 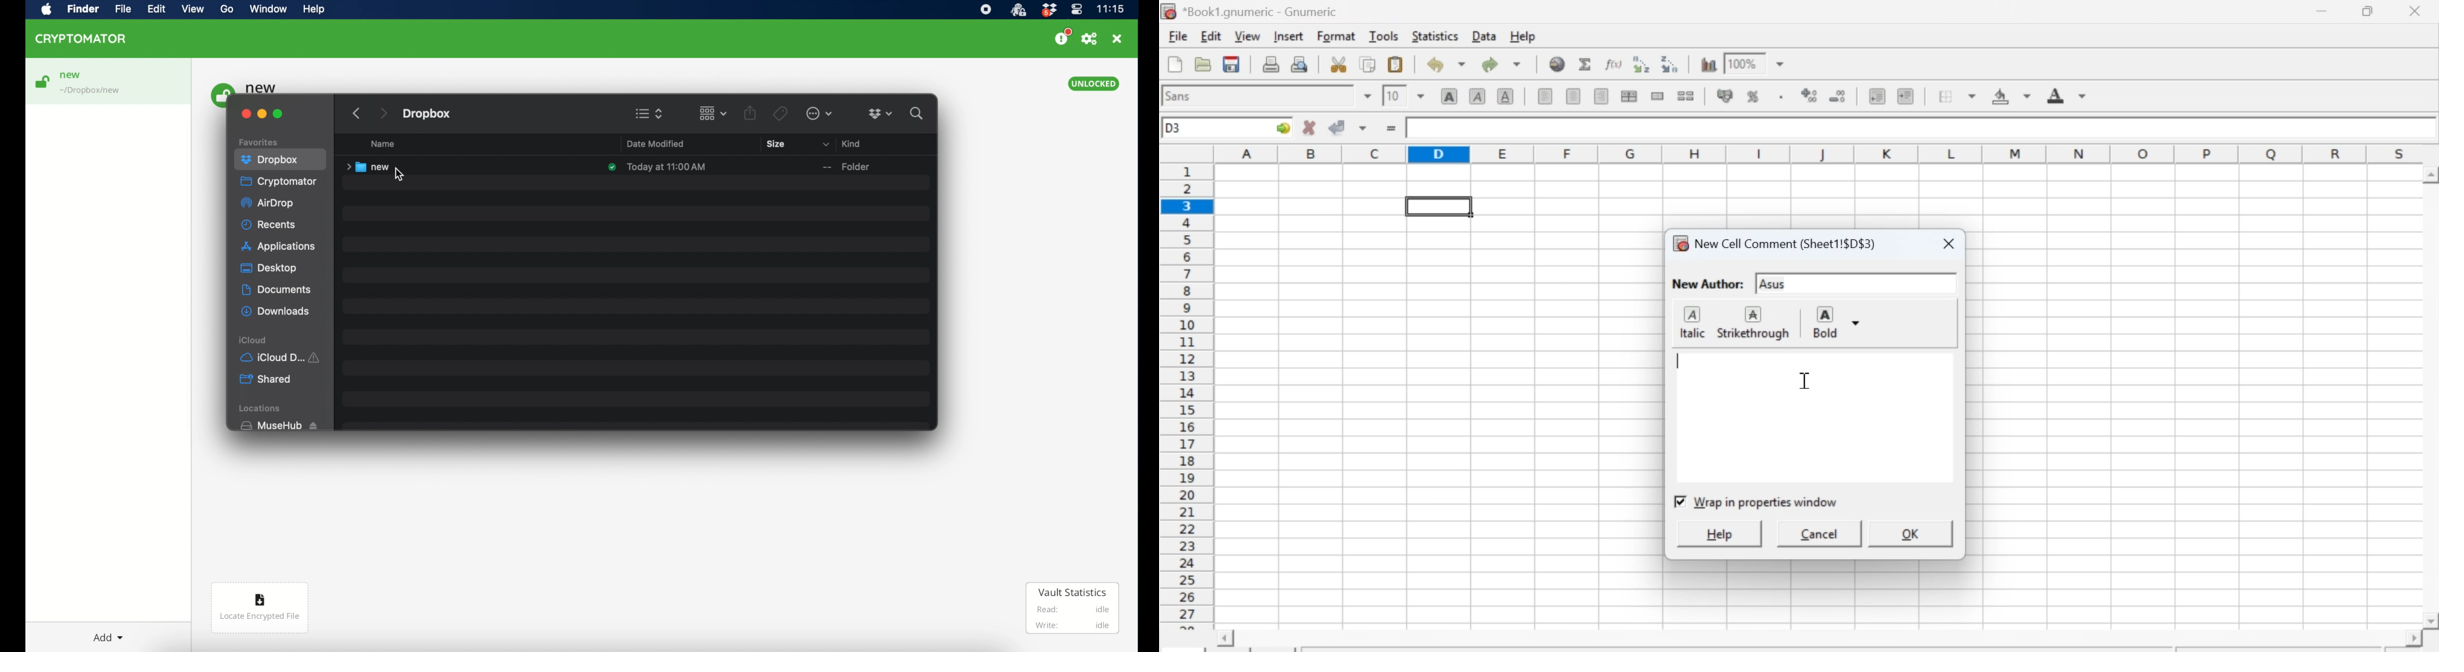 I want to click on Increase number of decimals, so click(x=1810, y=95).